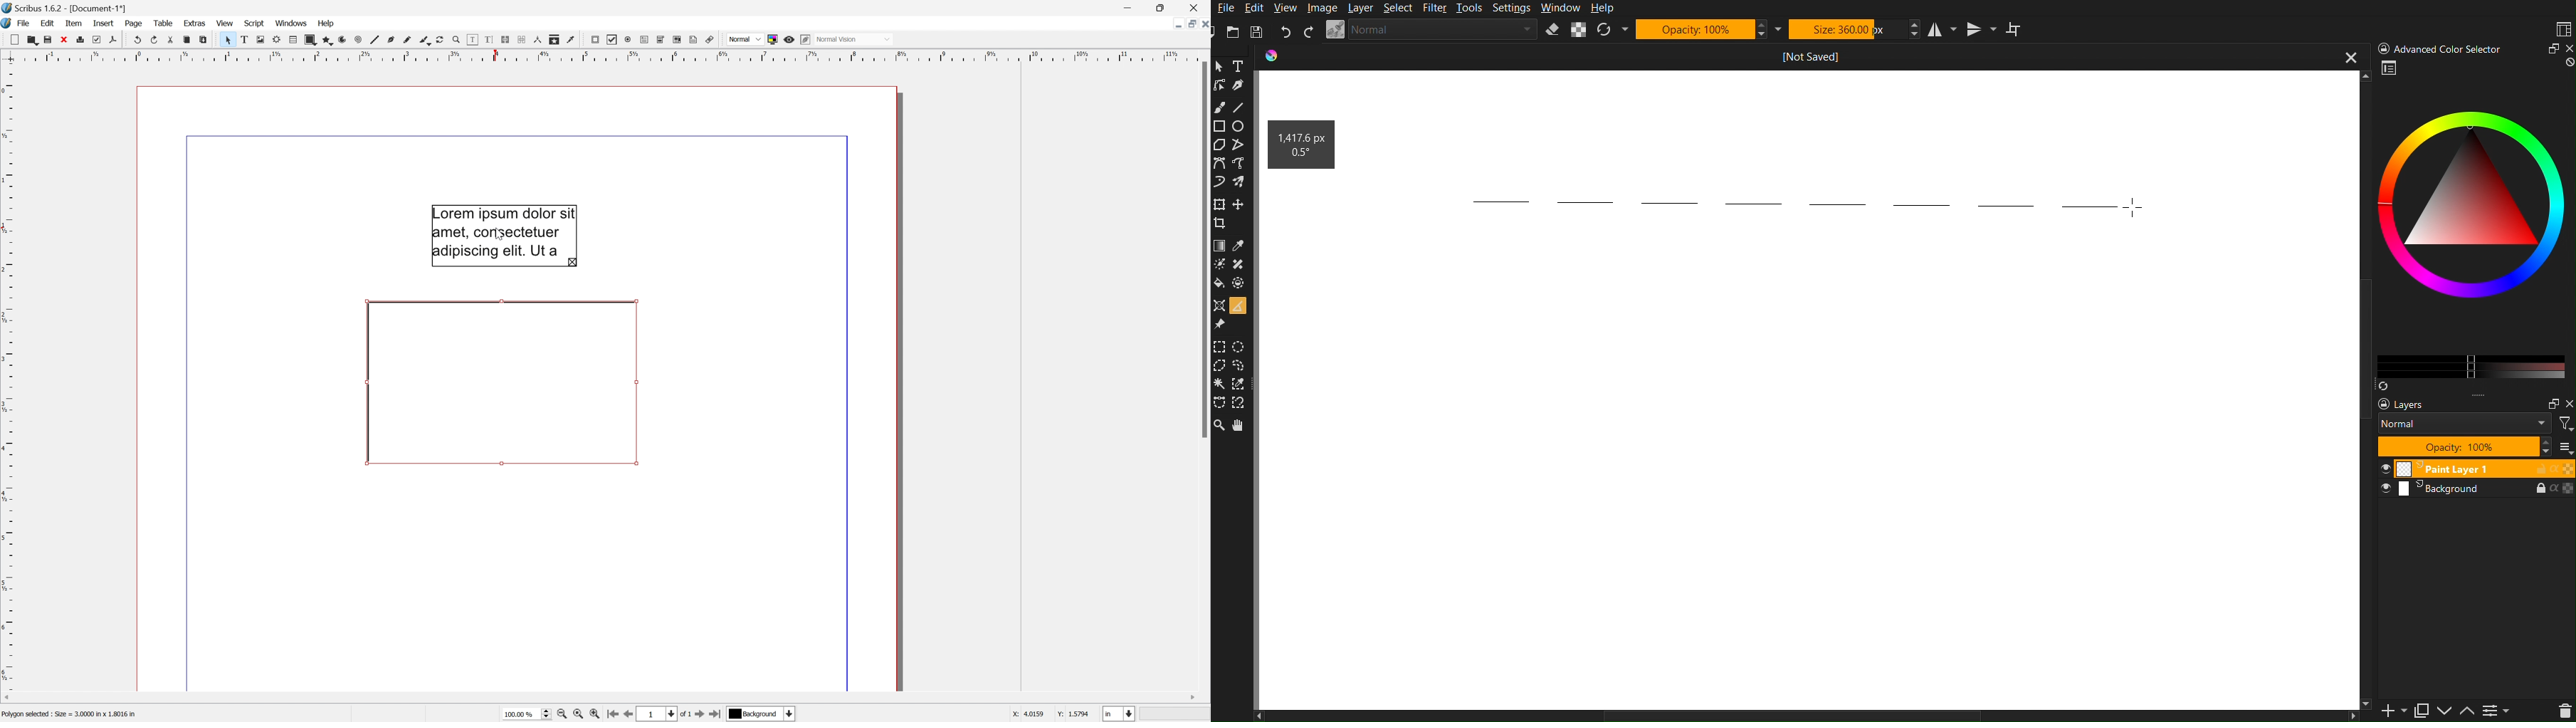  I want to click on Background, so click(2476, 490).